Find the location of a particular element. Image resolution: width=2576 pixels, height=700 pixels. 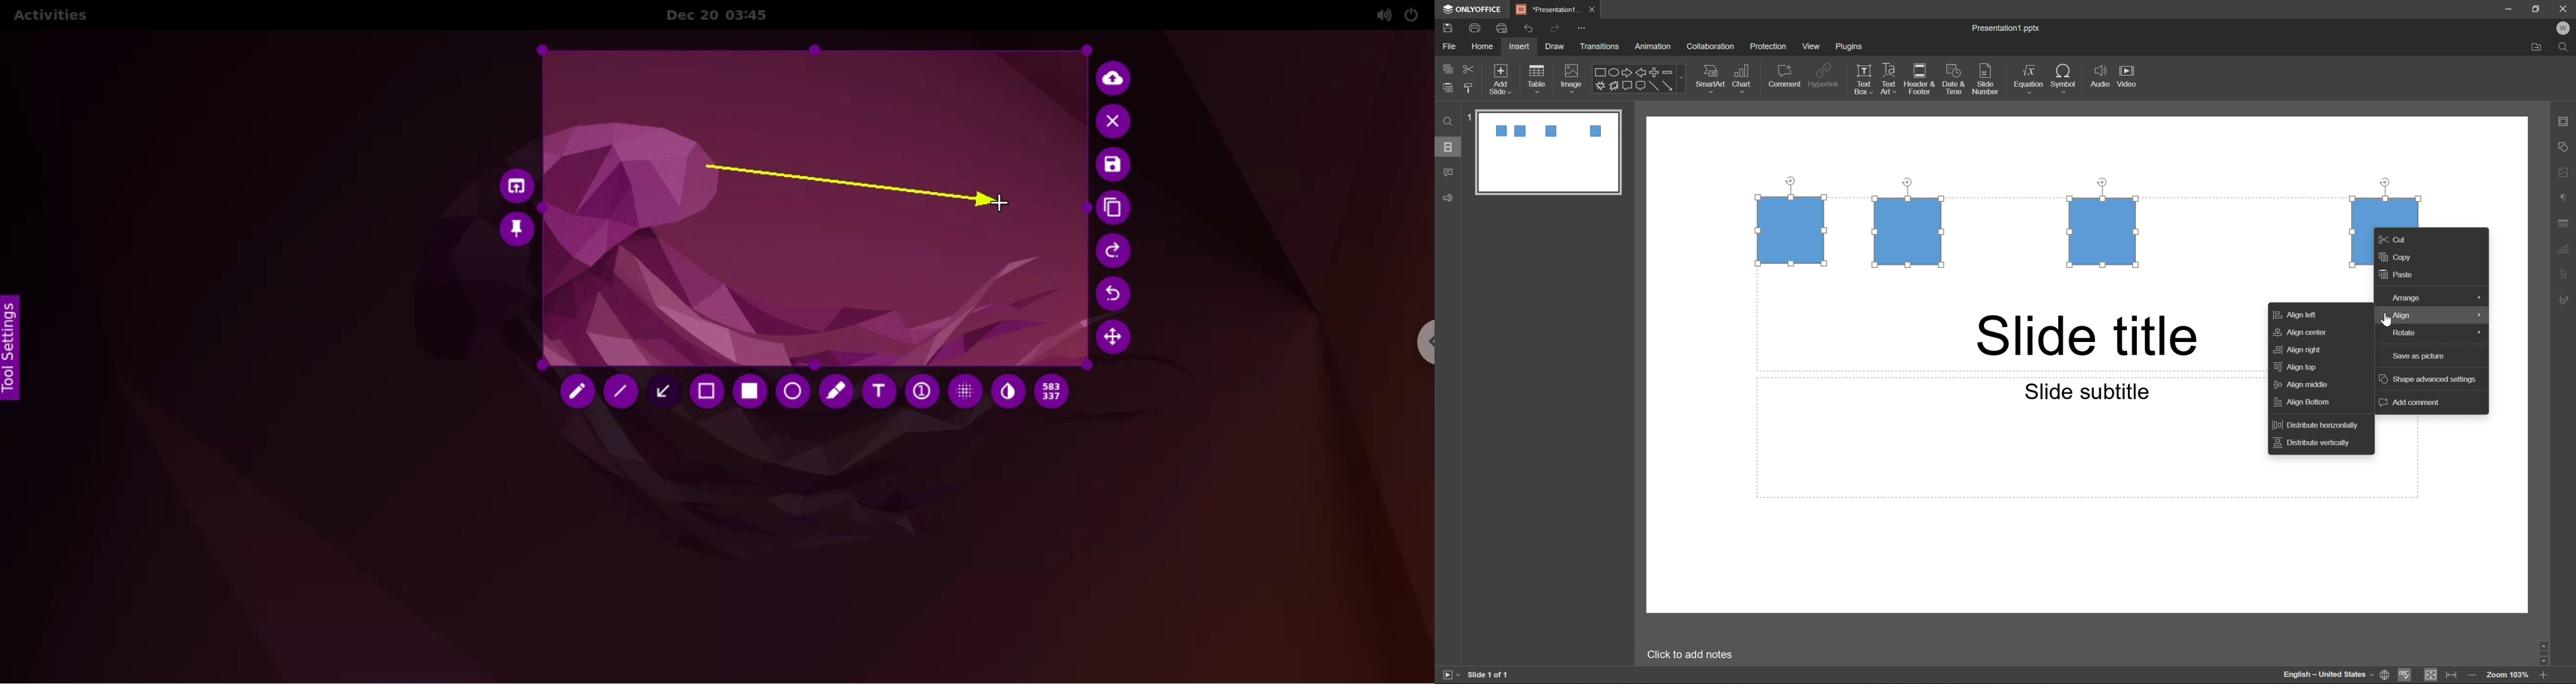

zoom out is located at coordinates (2473, 677).